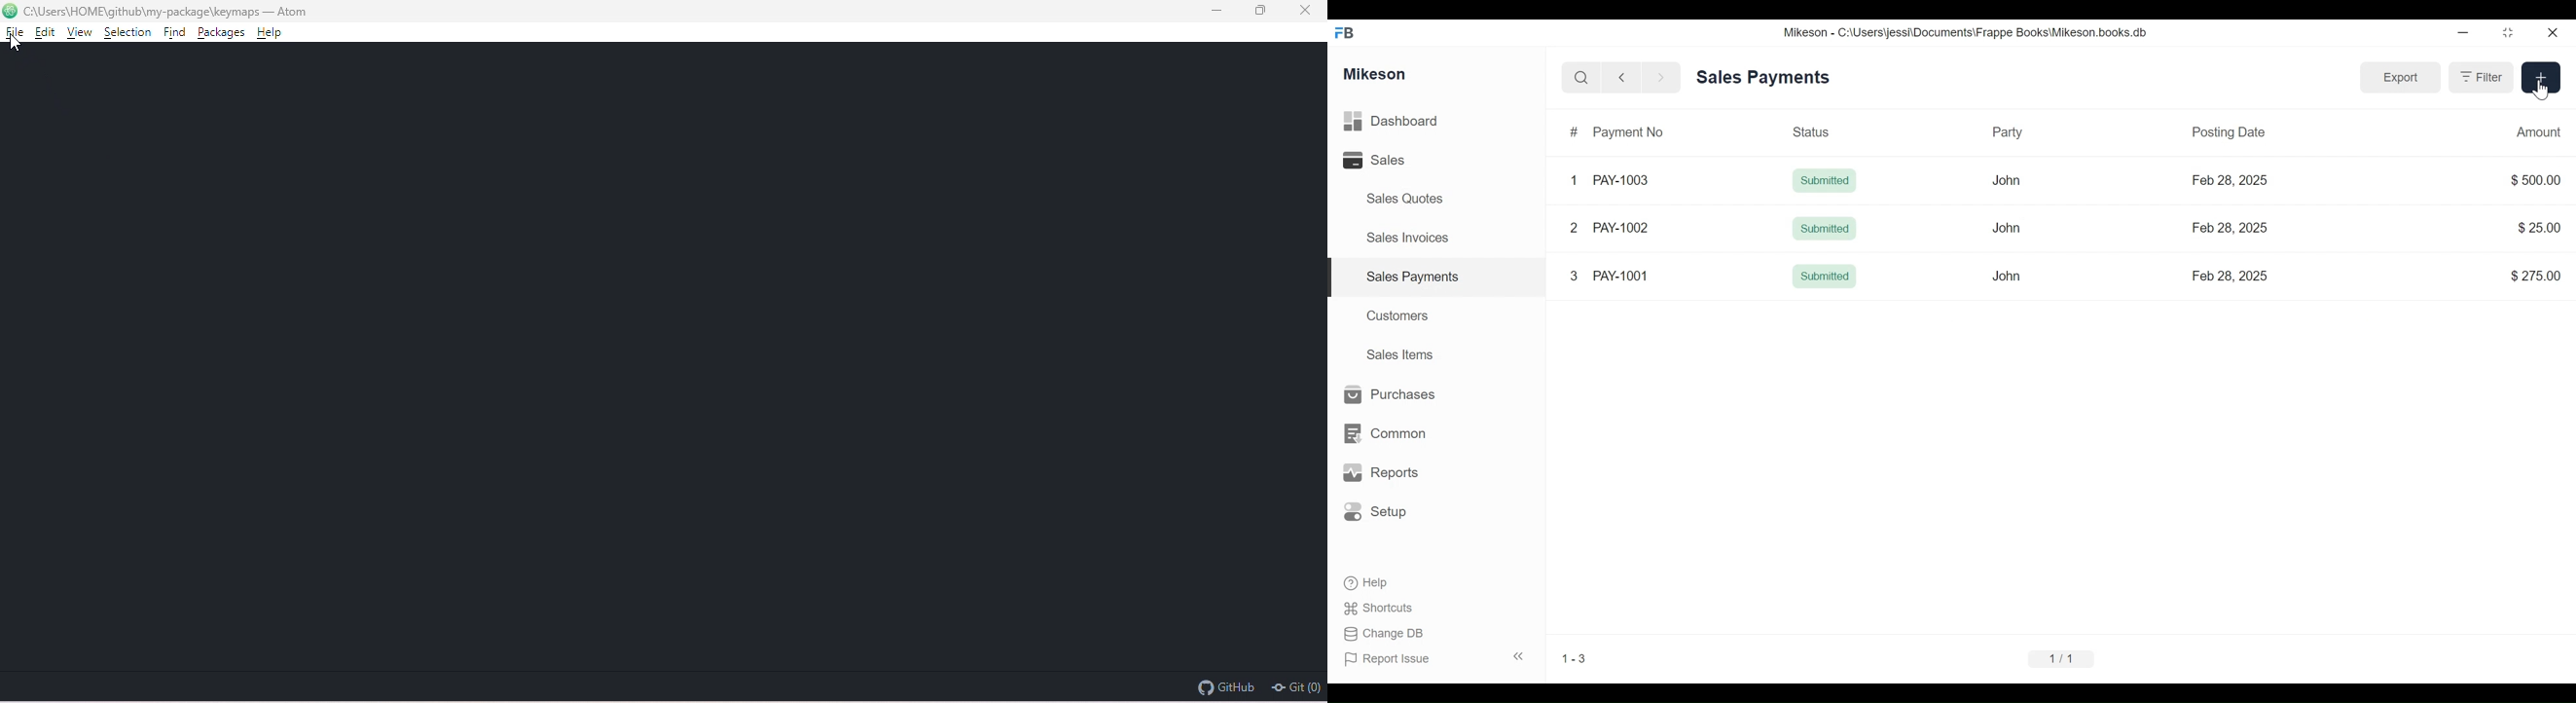 This screenshot has height=728, width=2576. Describe the element at coordinates (1666, 77) in the screenshot. I see `Forward` at that location.